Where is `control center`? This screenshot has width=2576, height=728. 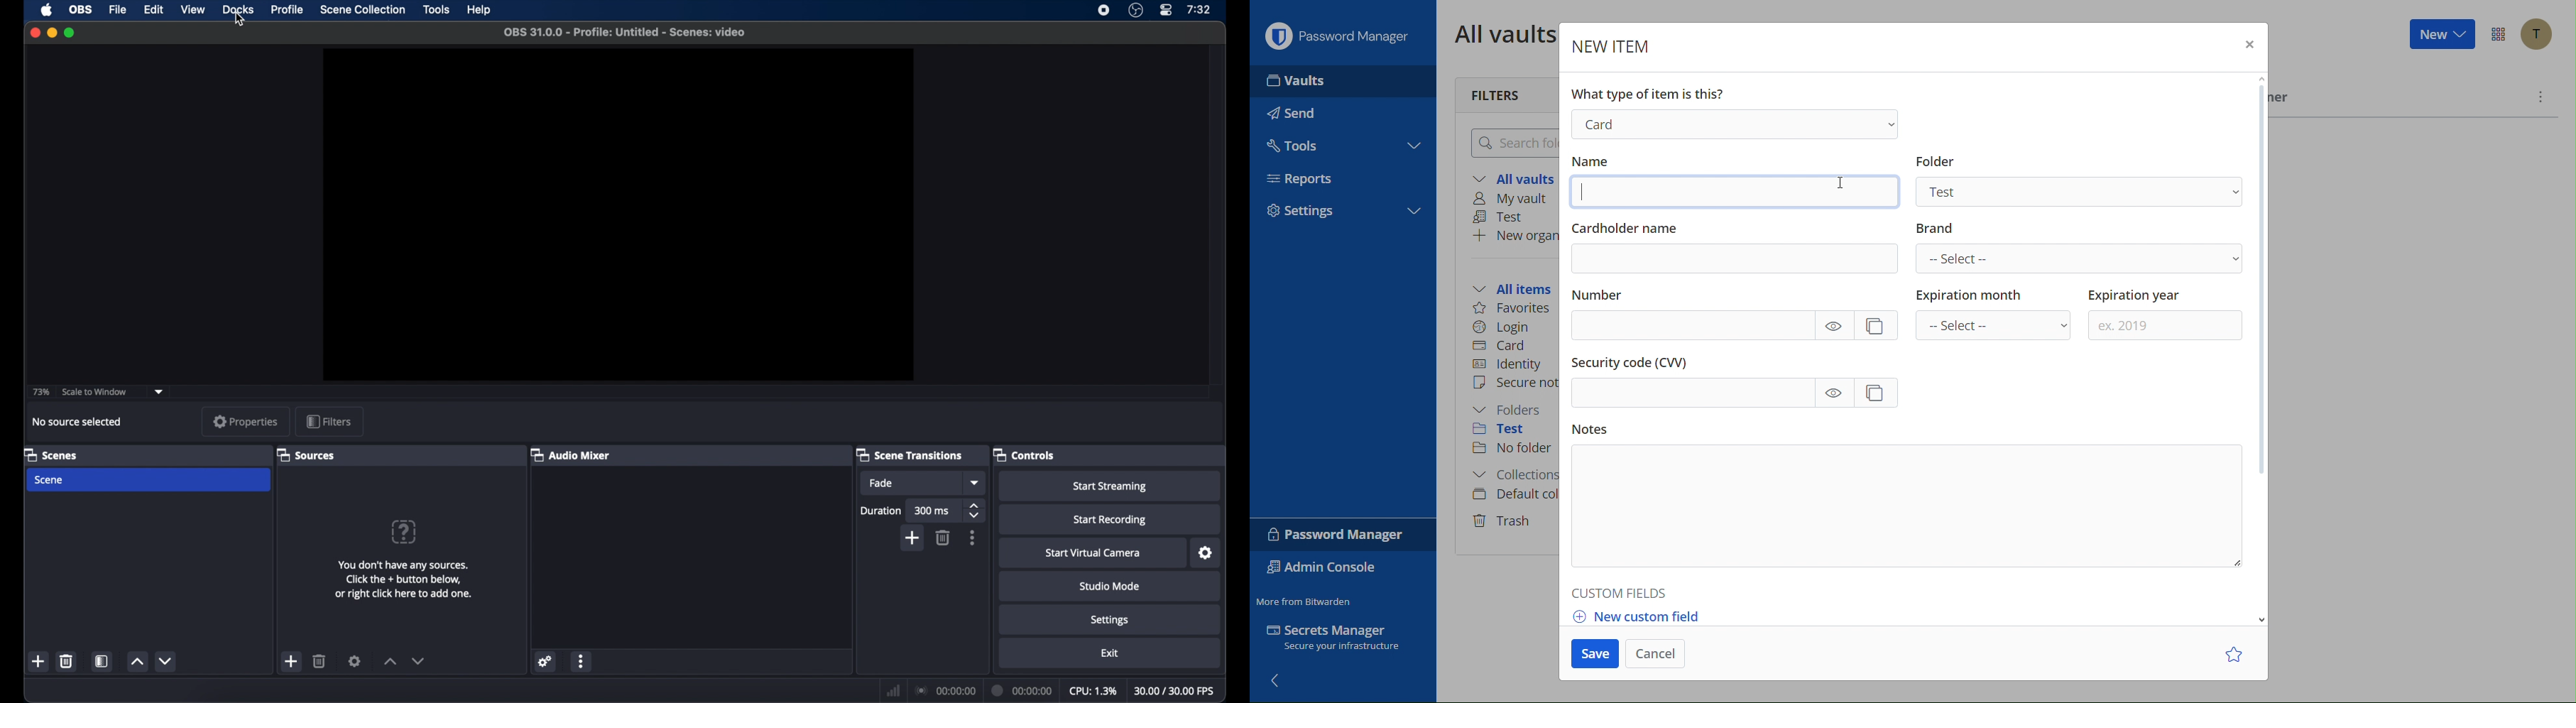
control center is located at coordinates (1166, 10).